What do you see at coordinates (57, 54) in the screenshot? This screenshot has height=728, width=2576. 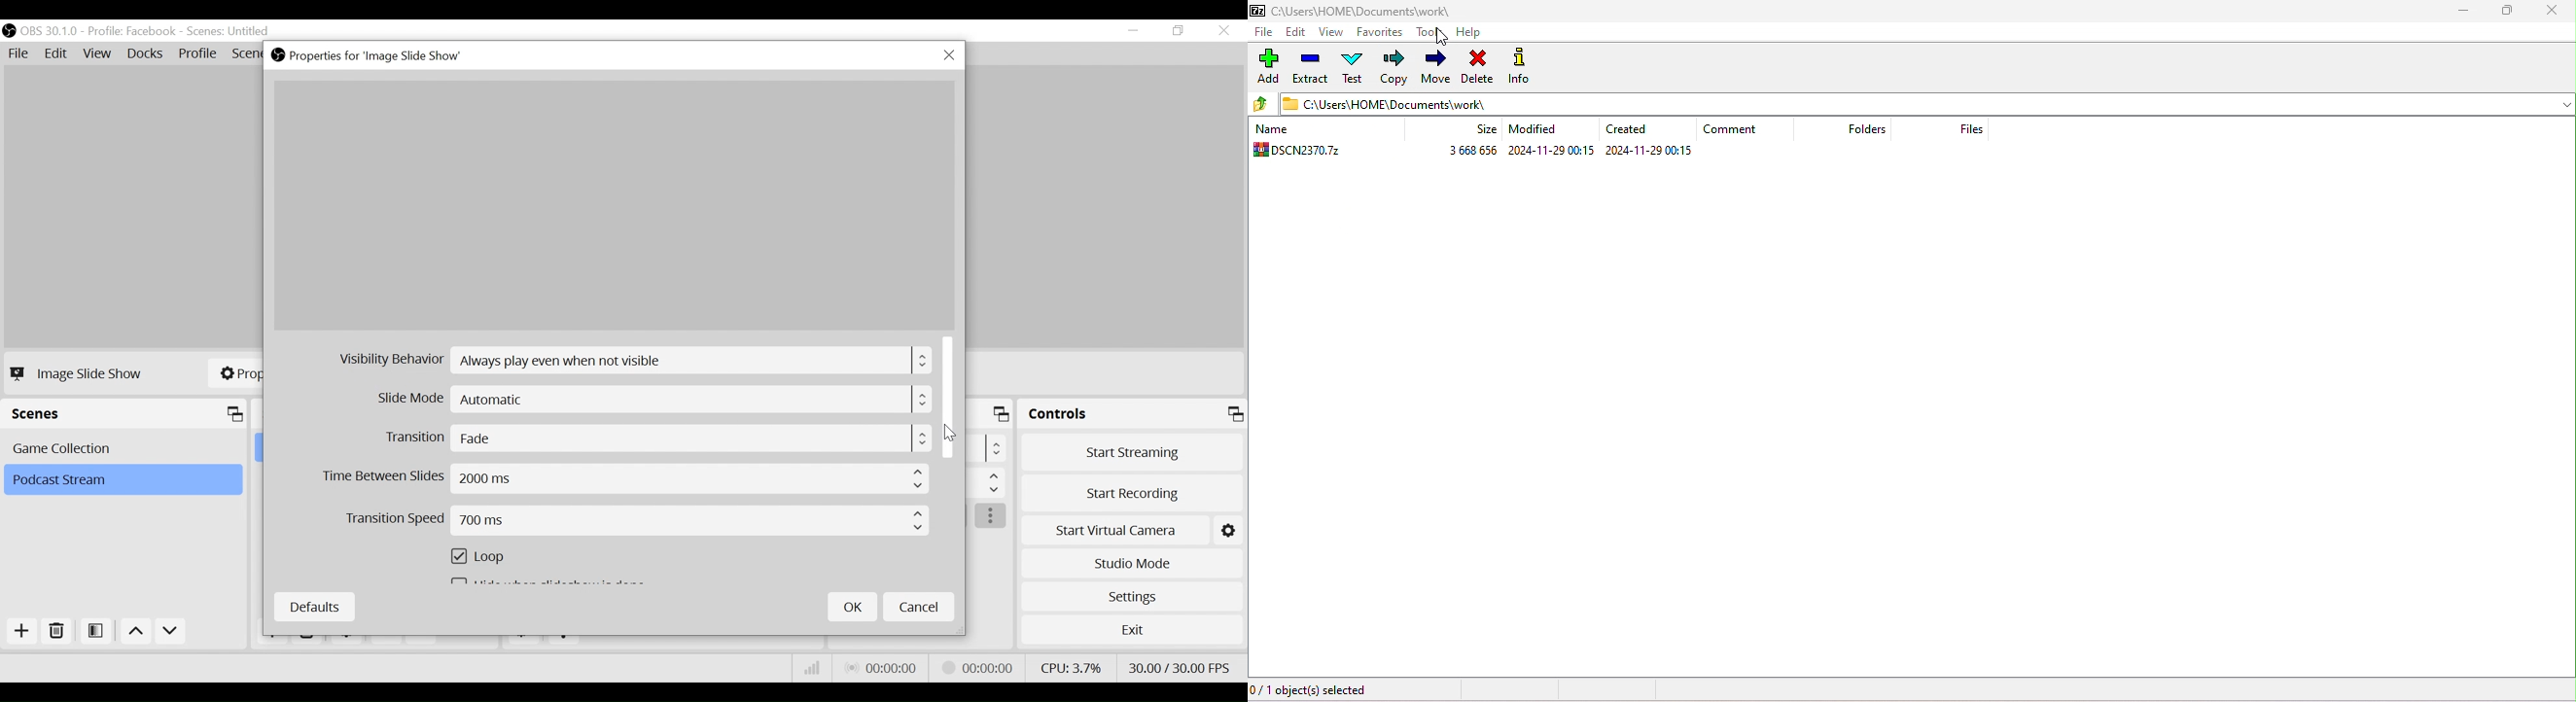 I see `Edit` at bounding box center [57, 54].